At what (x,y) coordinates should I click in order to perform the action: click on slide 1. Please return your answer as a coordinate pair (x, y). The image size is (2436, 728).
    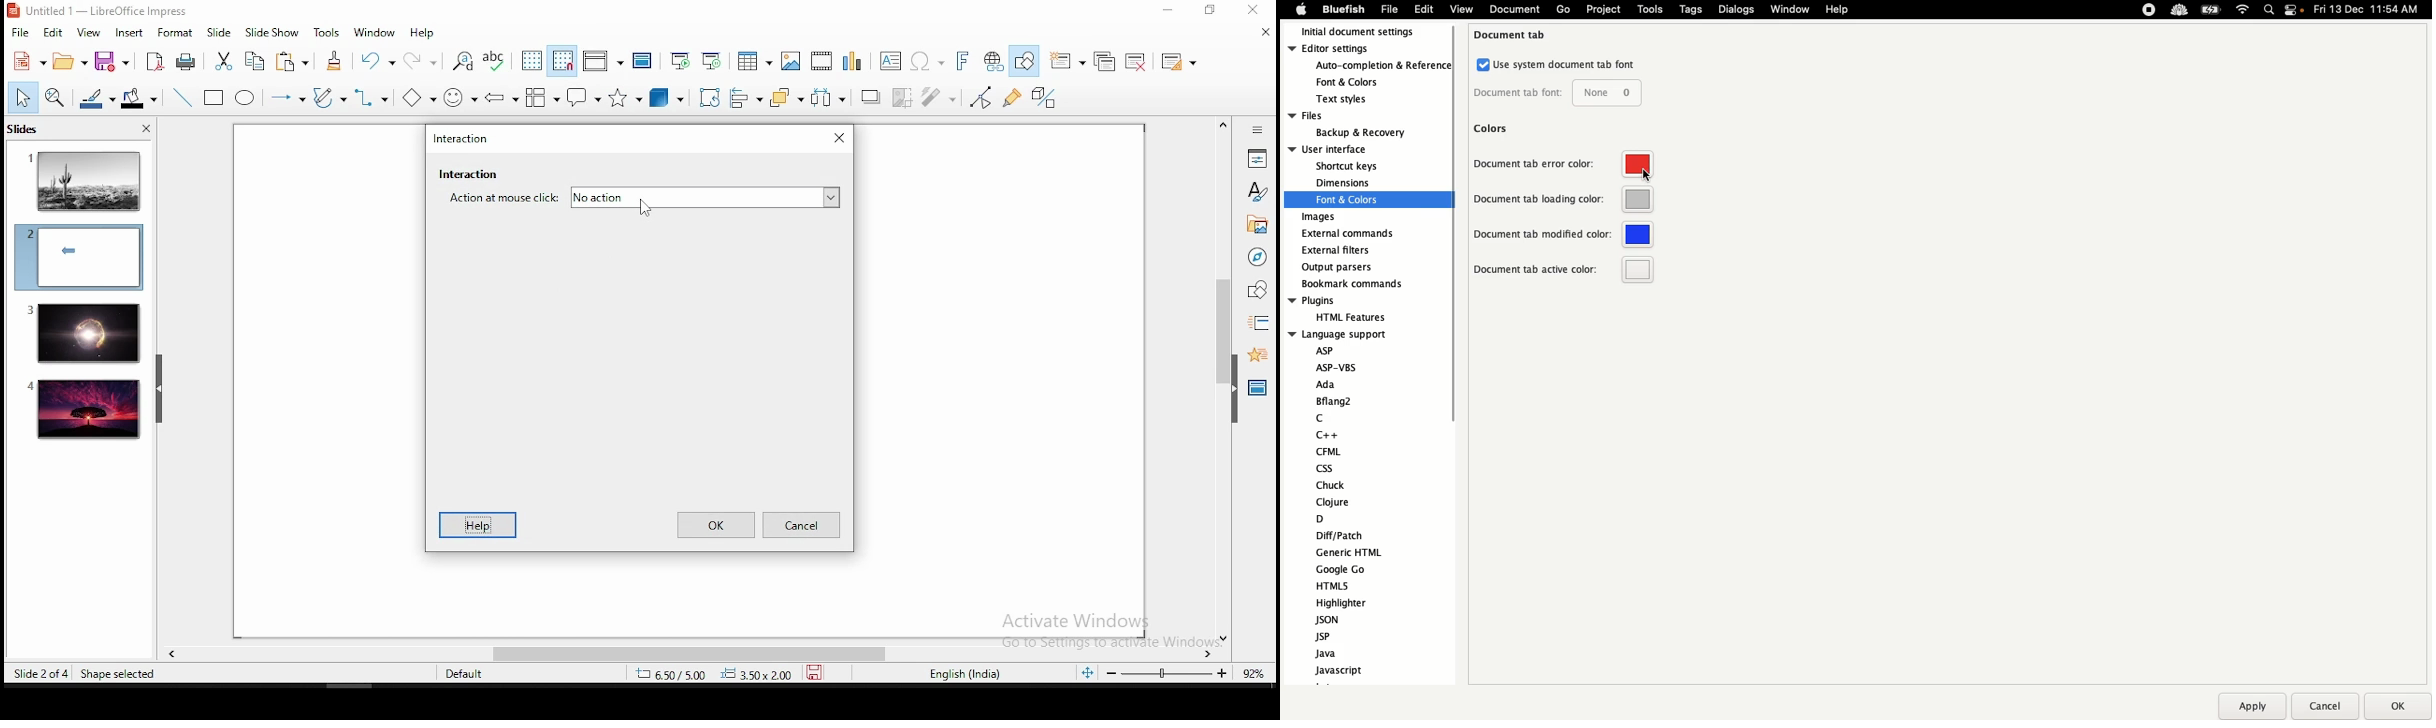
    Looking at the image, I should click on (85, 180).